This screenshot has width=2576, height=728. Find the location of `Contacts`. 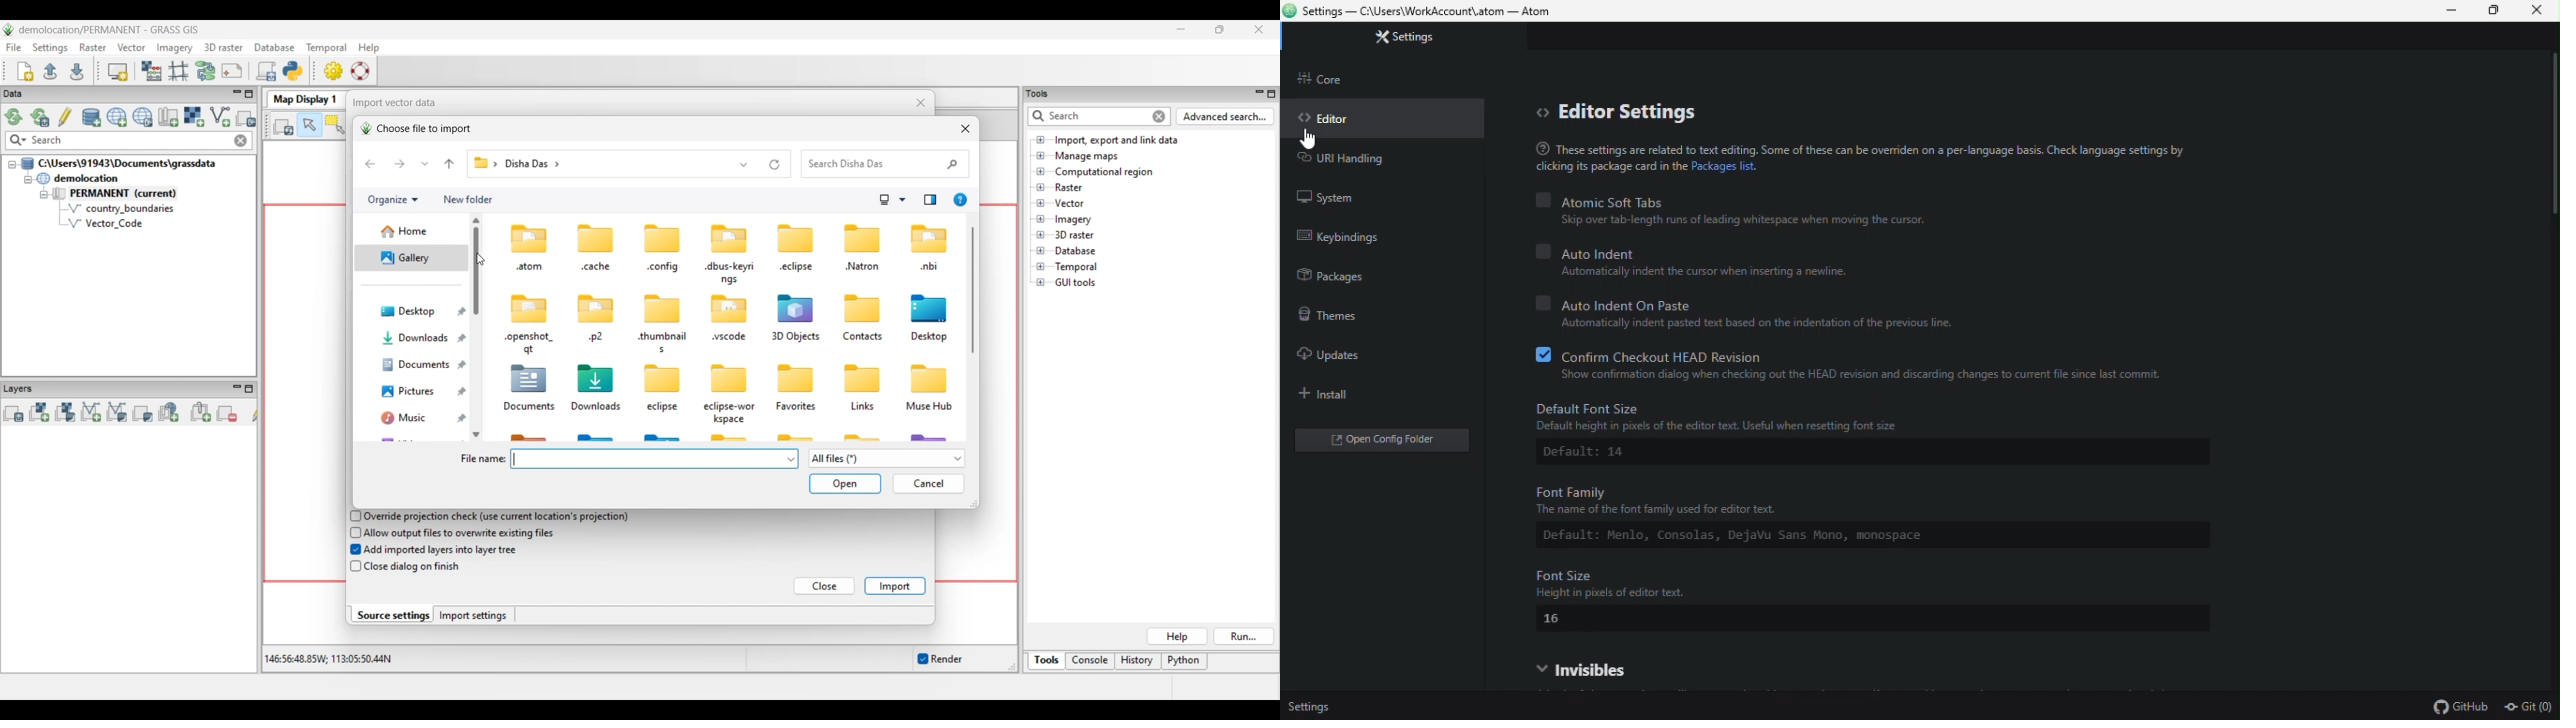

Contacts is located at coordinates (863, 337).